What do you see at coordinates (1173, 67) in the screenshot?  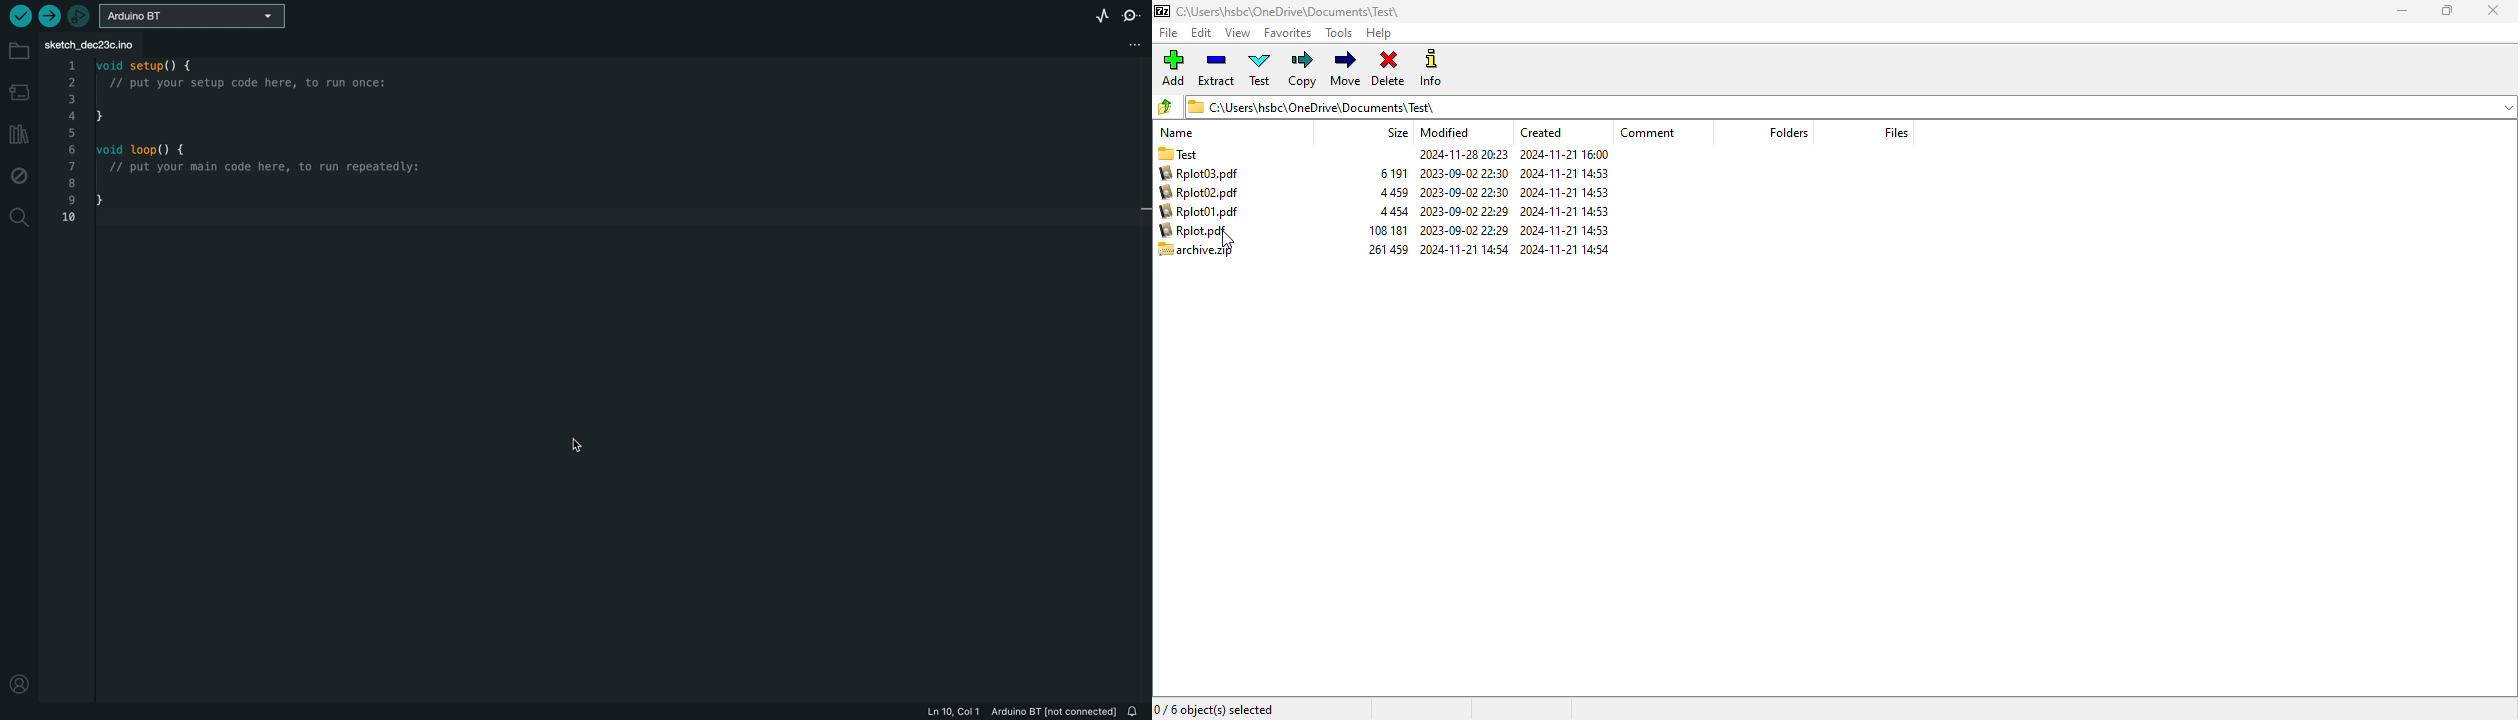 I see `add` at bounding box center [1173, 67].